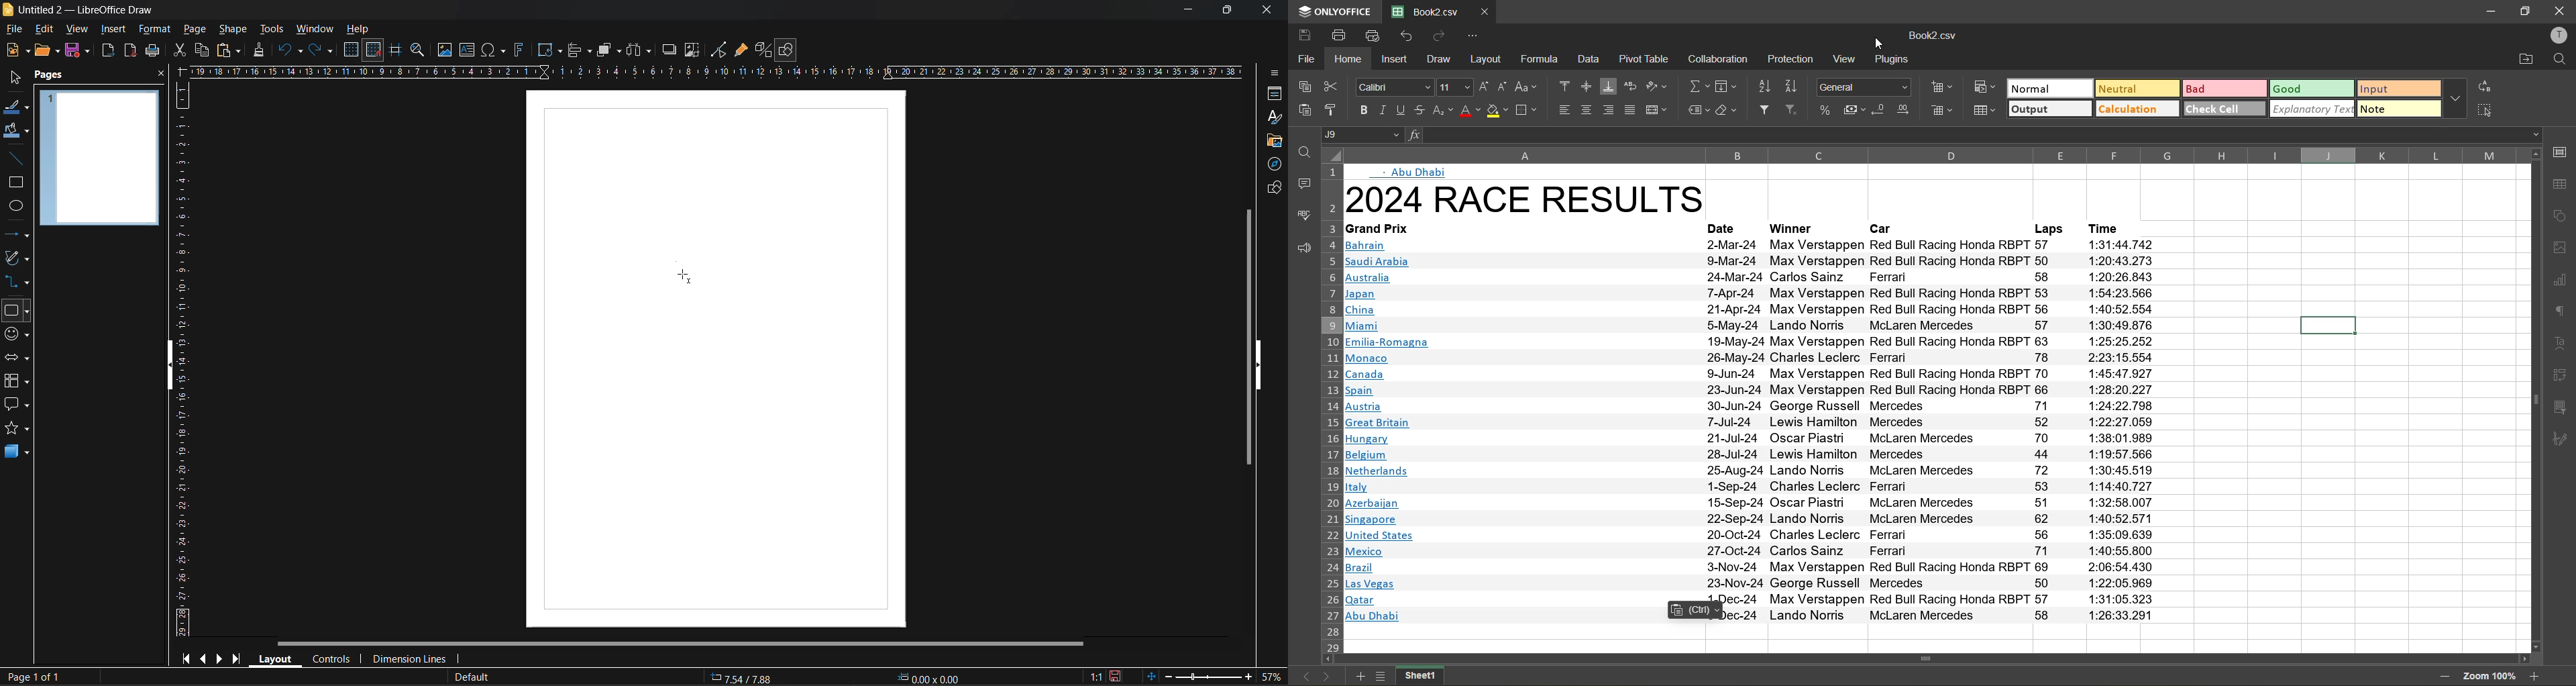 The height and width of the screenshot is (700, 2576). What do you see at coordinates (272, 658) in the screenshot?
I see `layout` at bounding box center [272, 658].